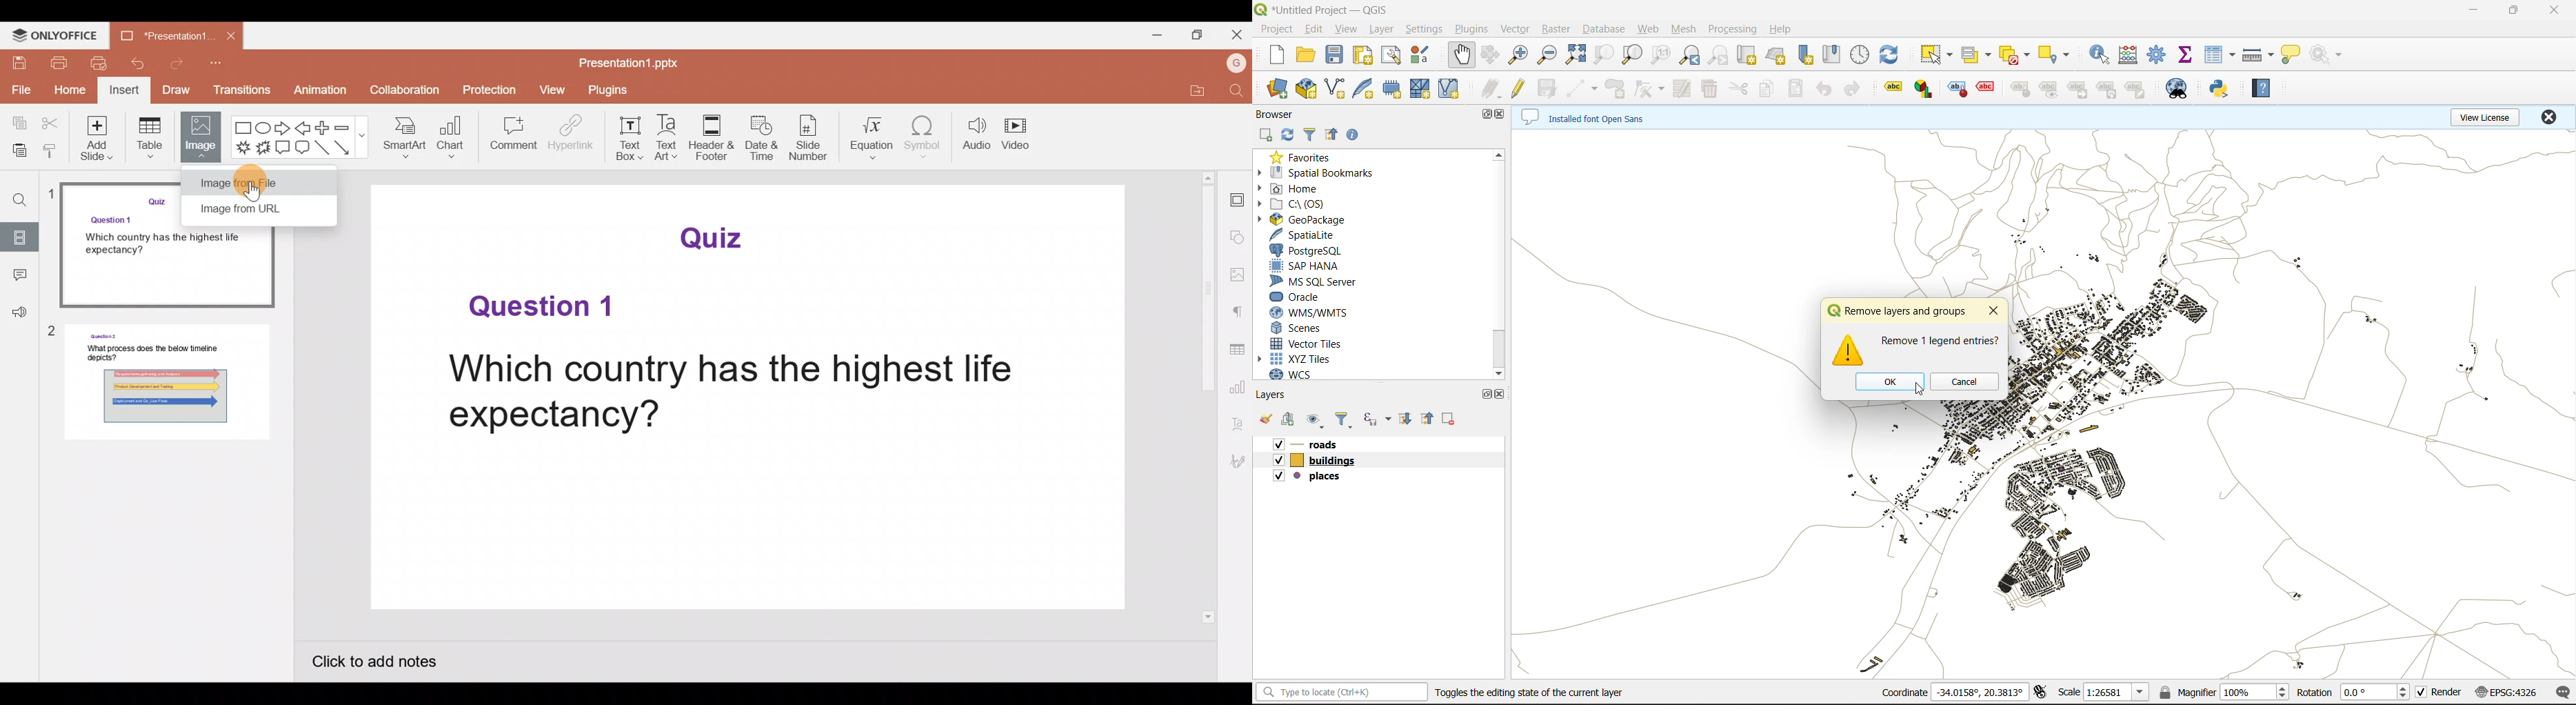  Describe the element at coordinates (1909, 395) in the screenshot. I see `cursor` at that location.